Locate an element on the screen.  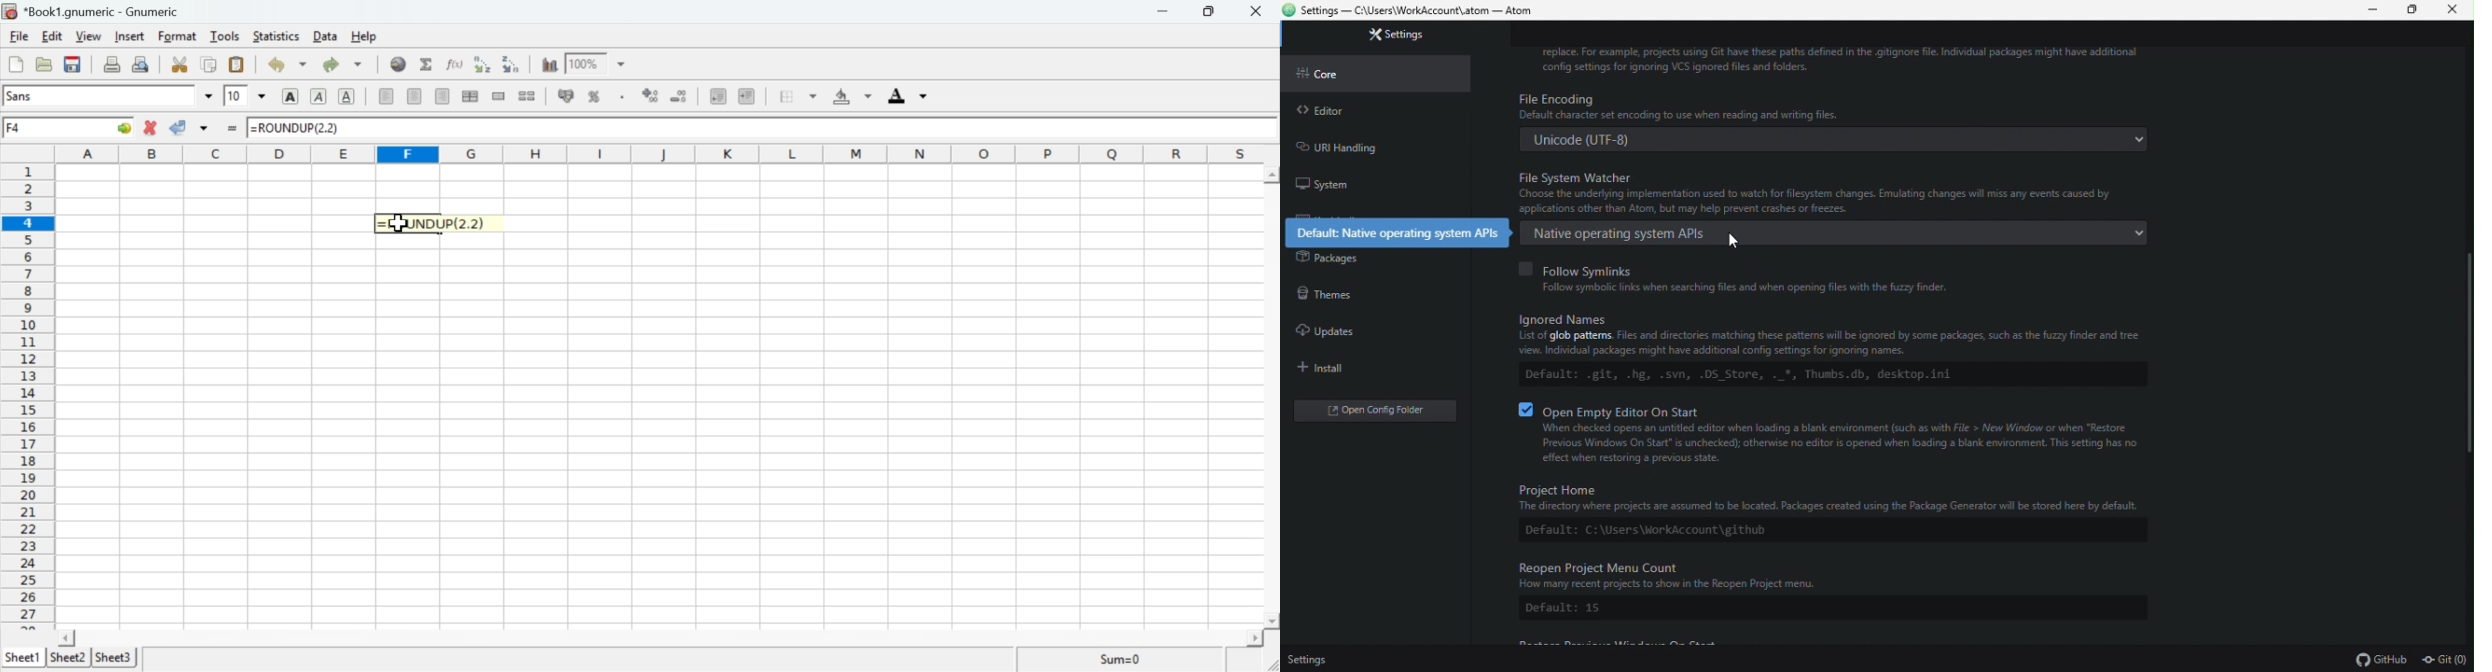
Hyperlink is located at coordinates (398, 67).